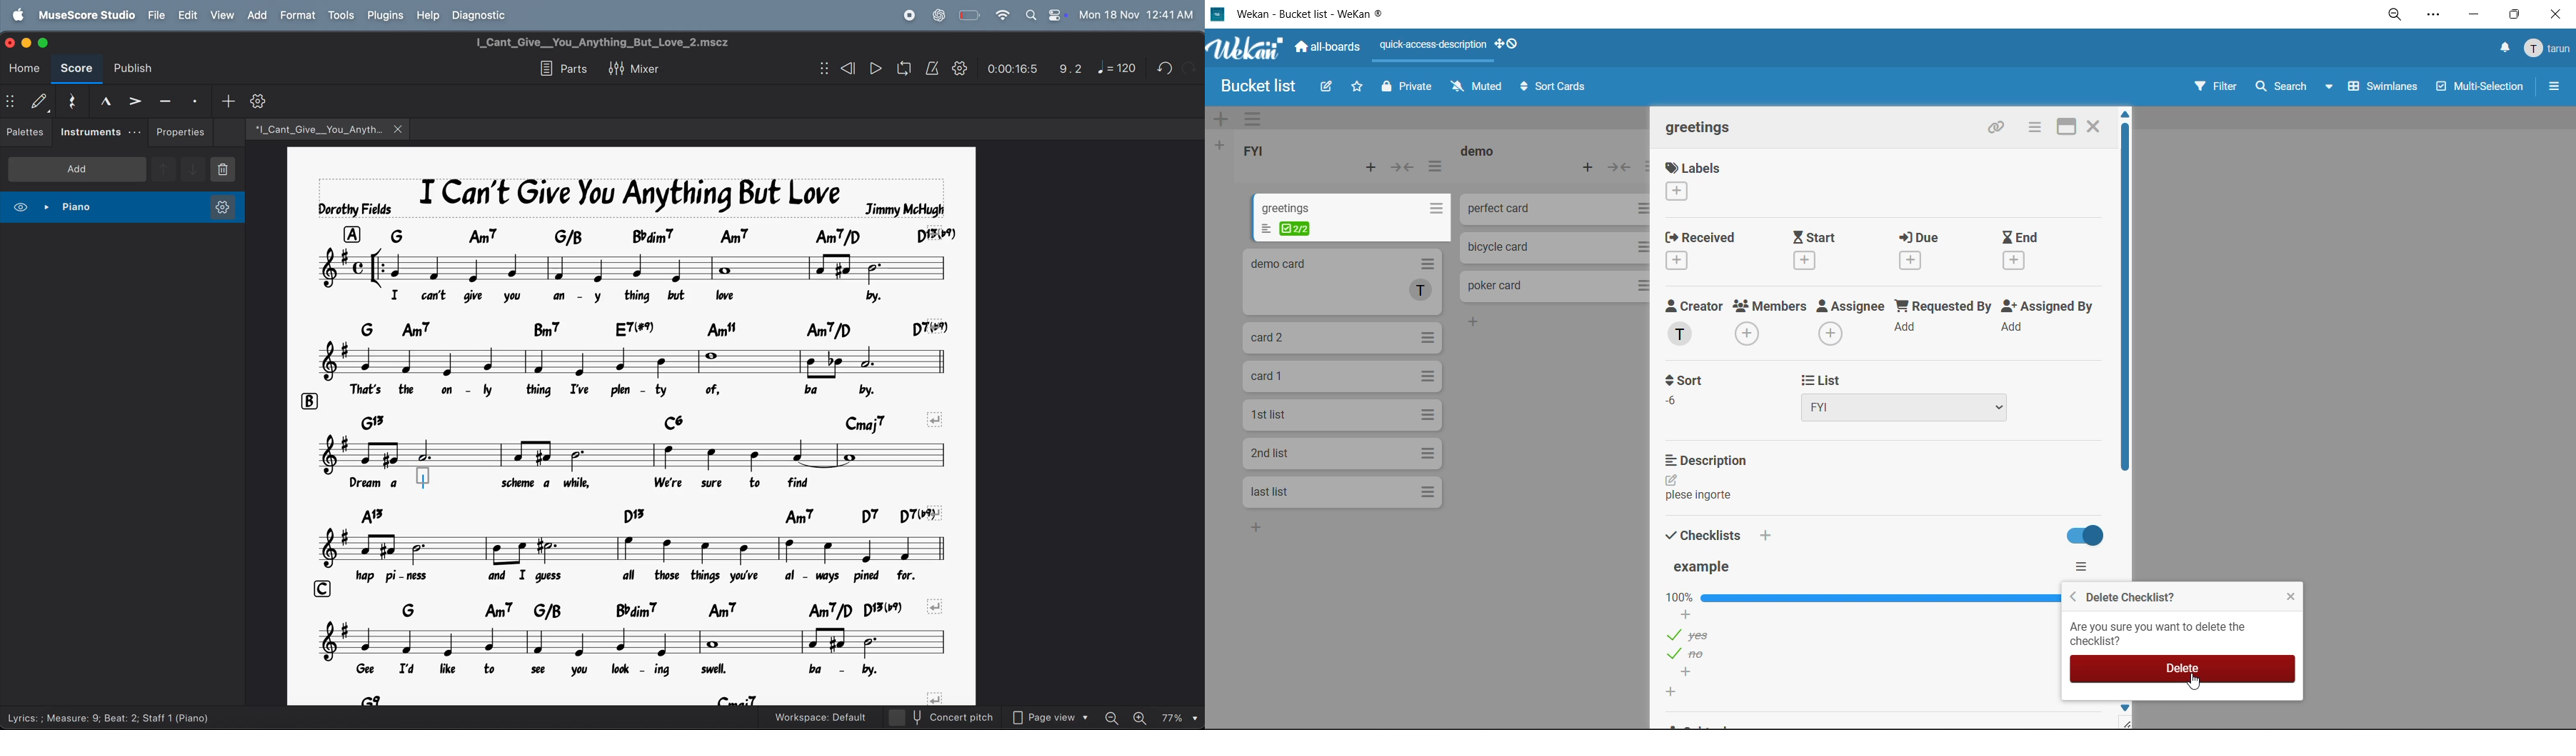 The width and height of the screenshot is (2576, 756). What do you see at coordinates (1593, 168) in the screenshot?
I see `add card` at bounding box center [1593, 168].